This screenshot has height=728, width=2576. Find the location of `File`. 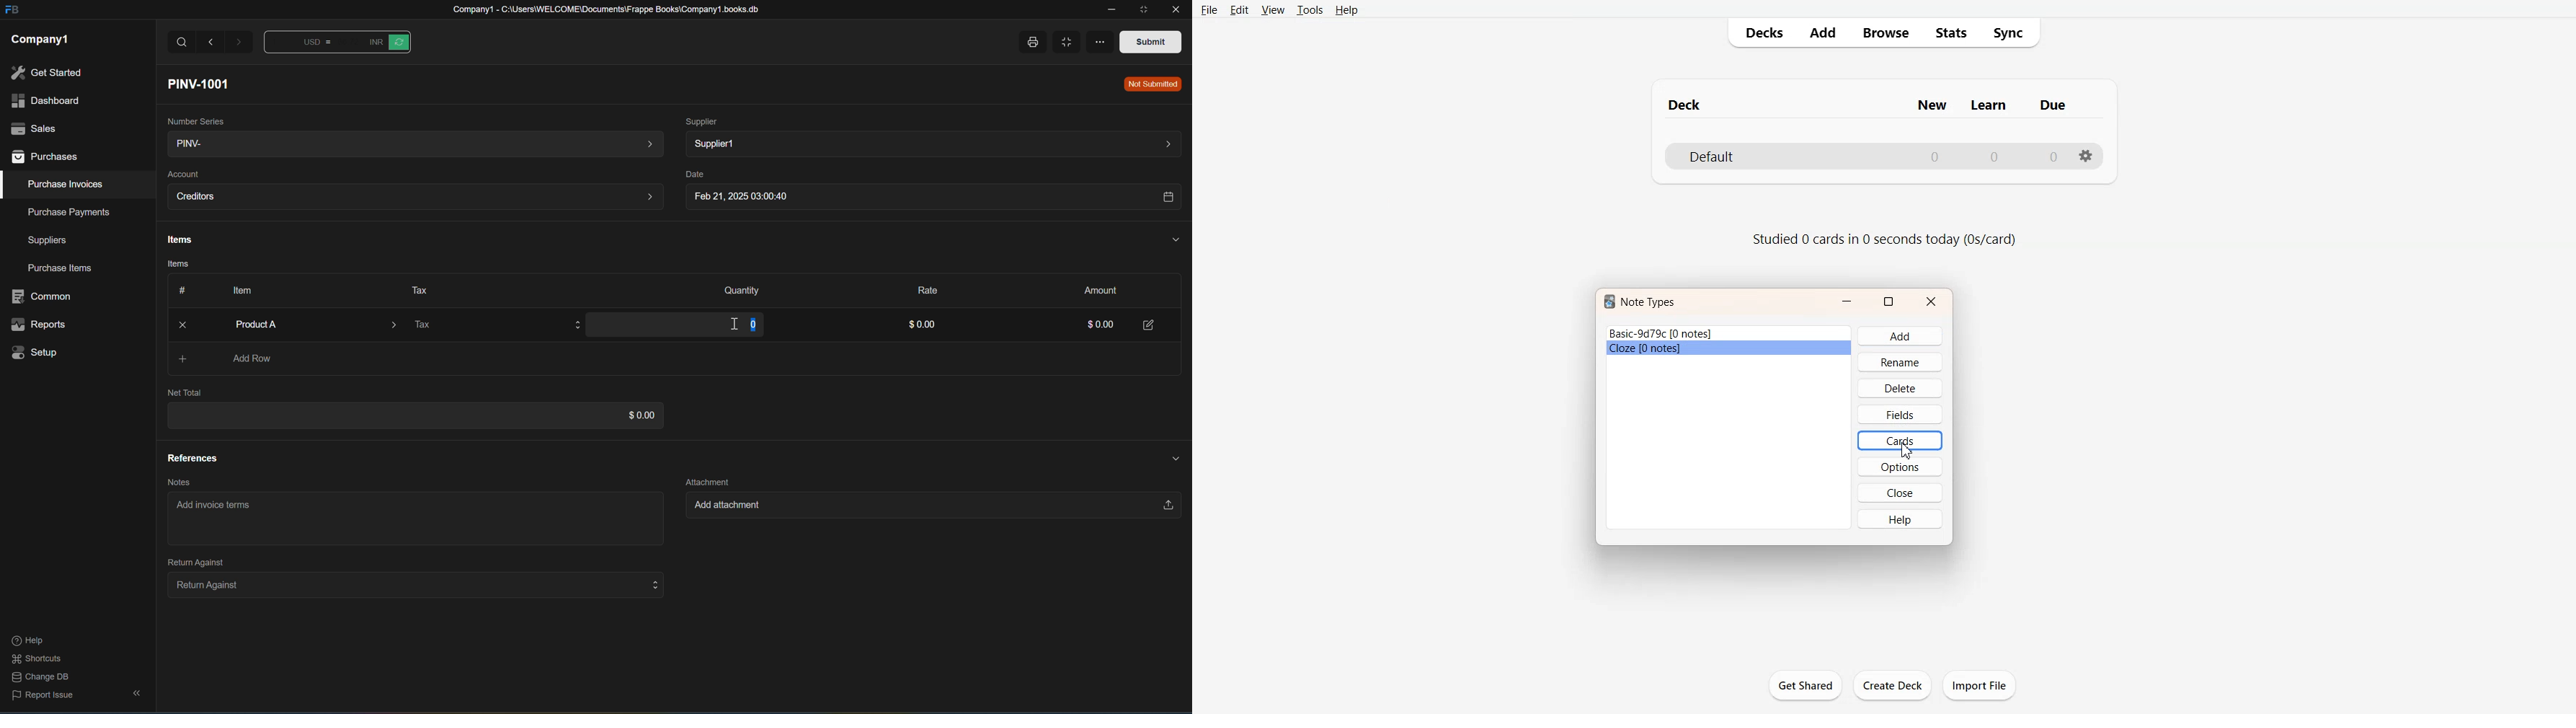

File is located at coordinates (1729, 349).